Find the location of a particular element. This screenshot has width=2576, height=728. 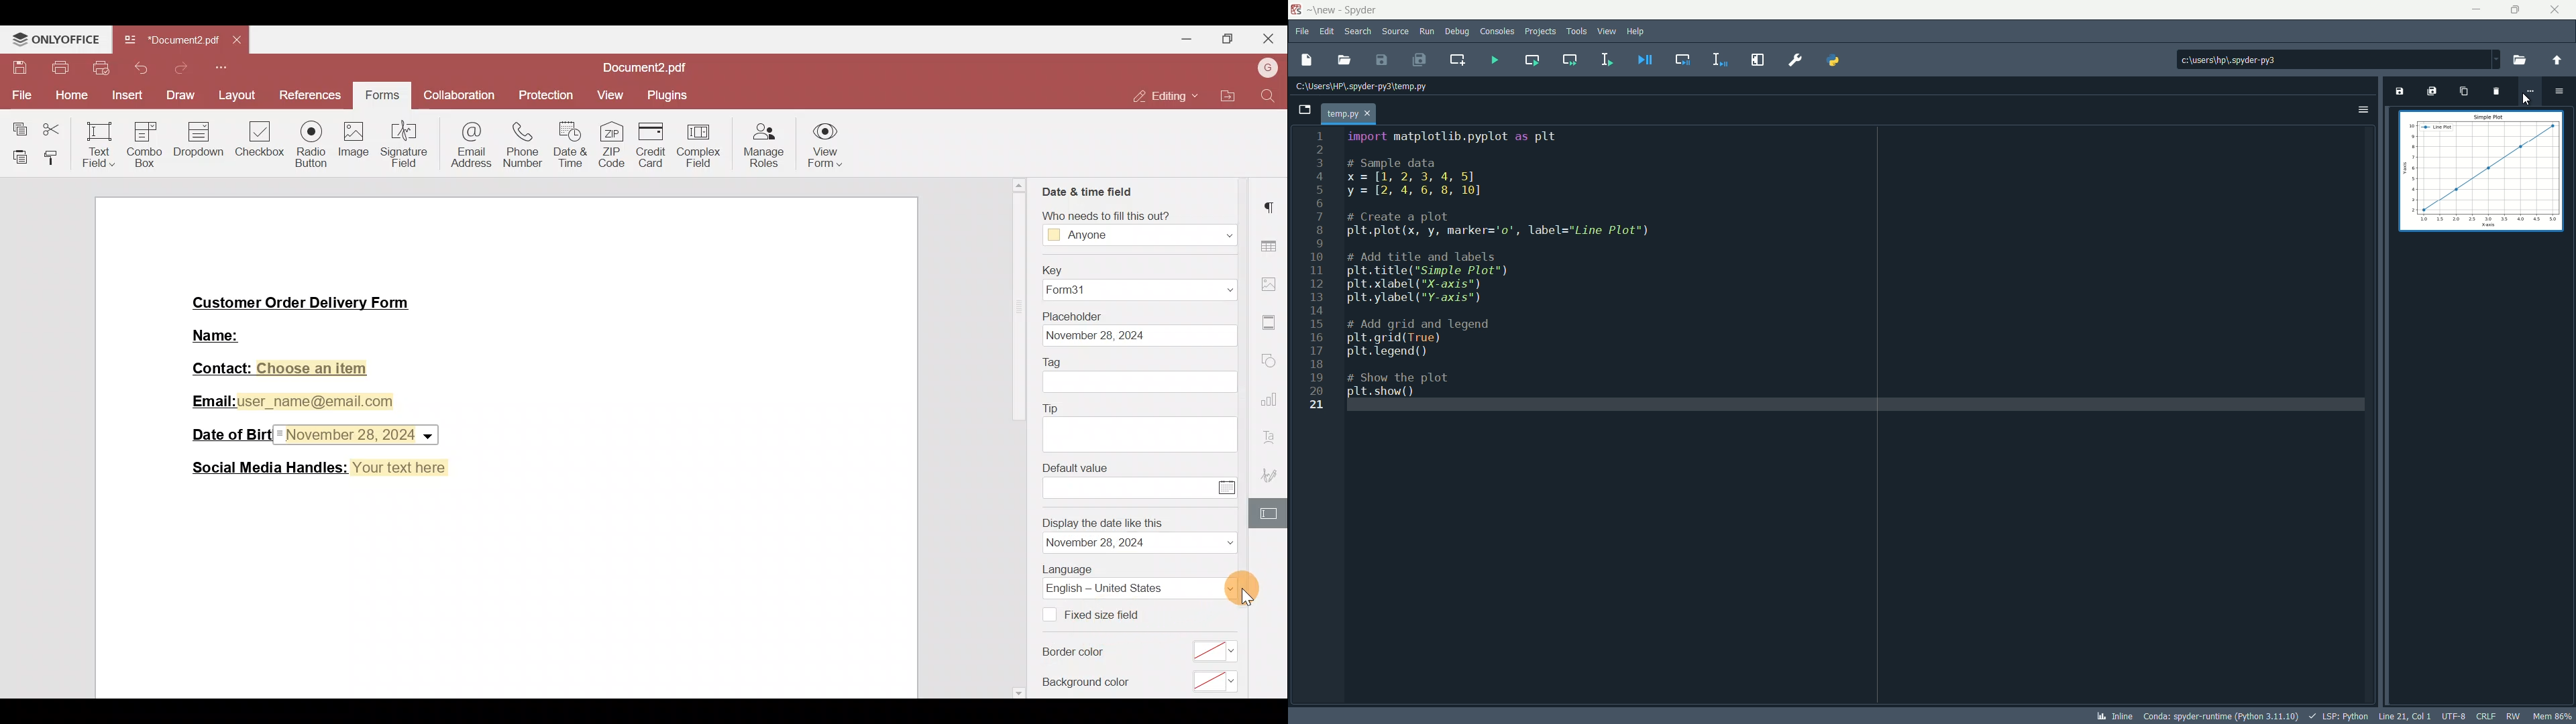

Document2.pdf is located at coordinates (637, 68).